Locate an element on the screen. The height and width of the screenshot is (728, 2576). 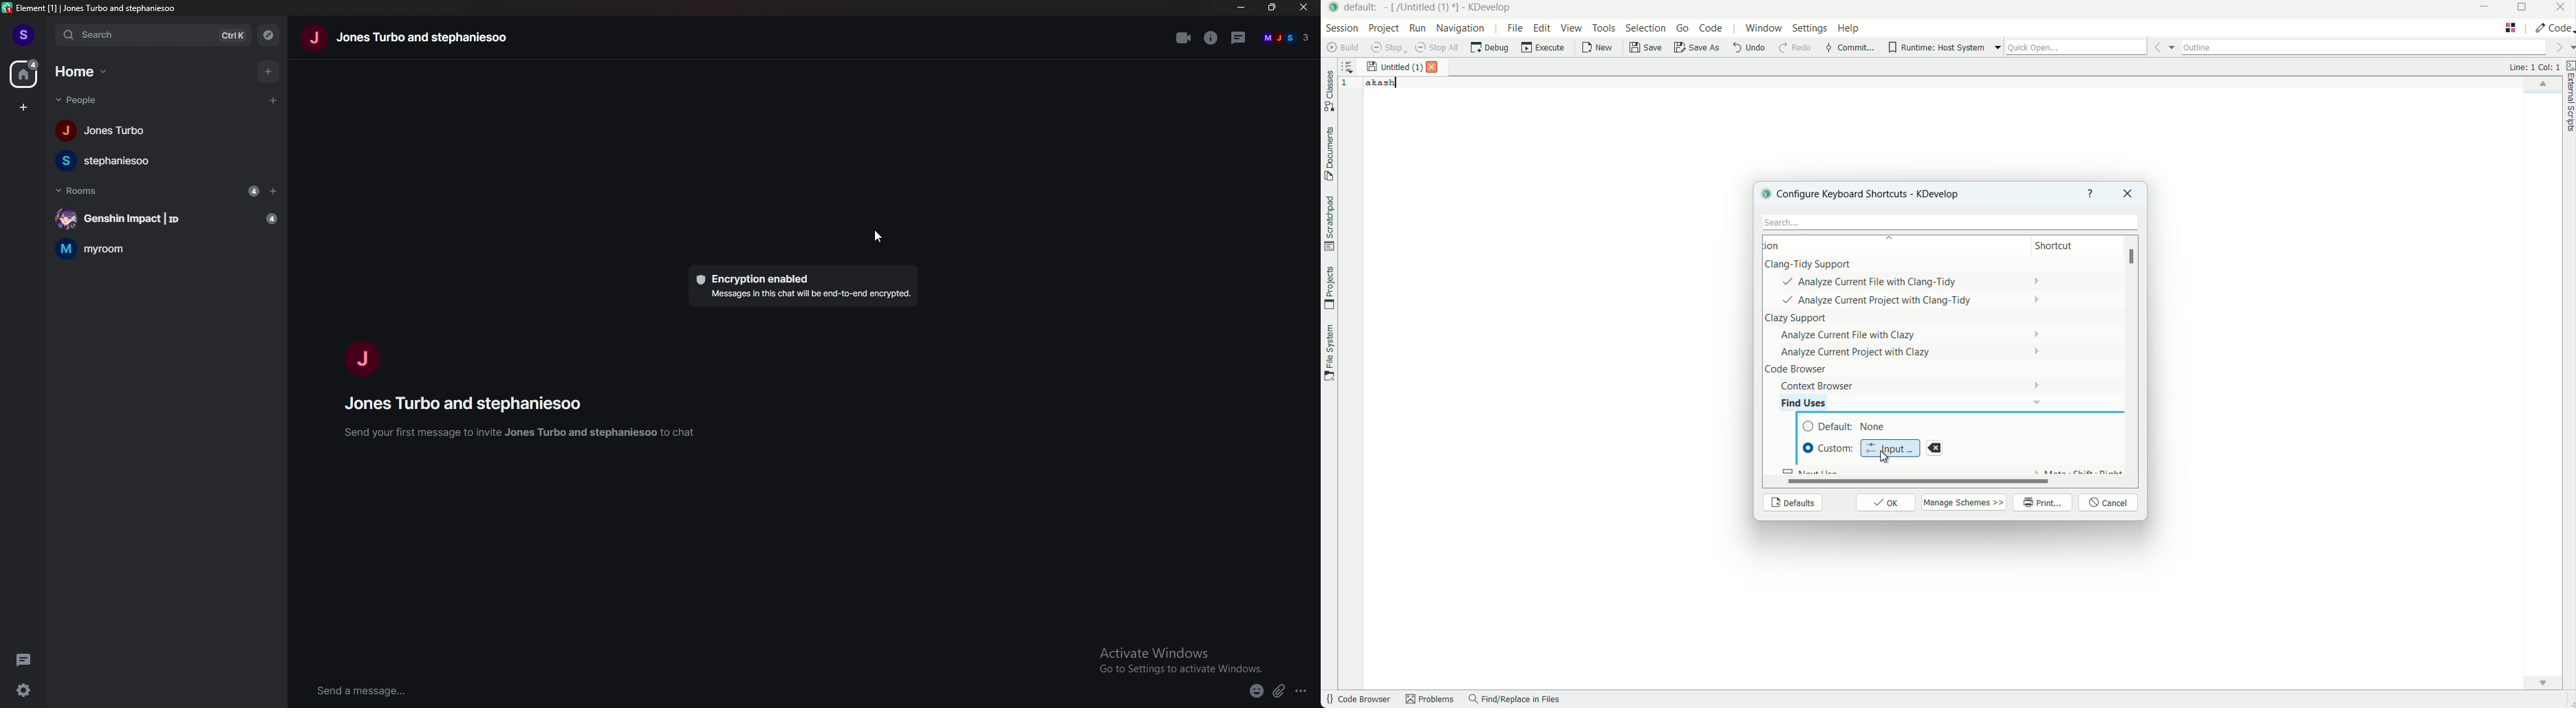
s is located at coordinates (24, 34).